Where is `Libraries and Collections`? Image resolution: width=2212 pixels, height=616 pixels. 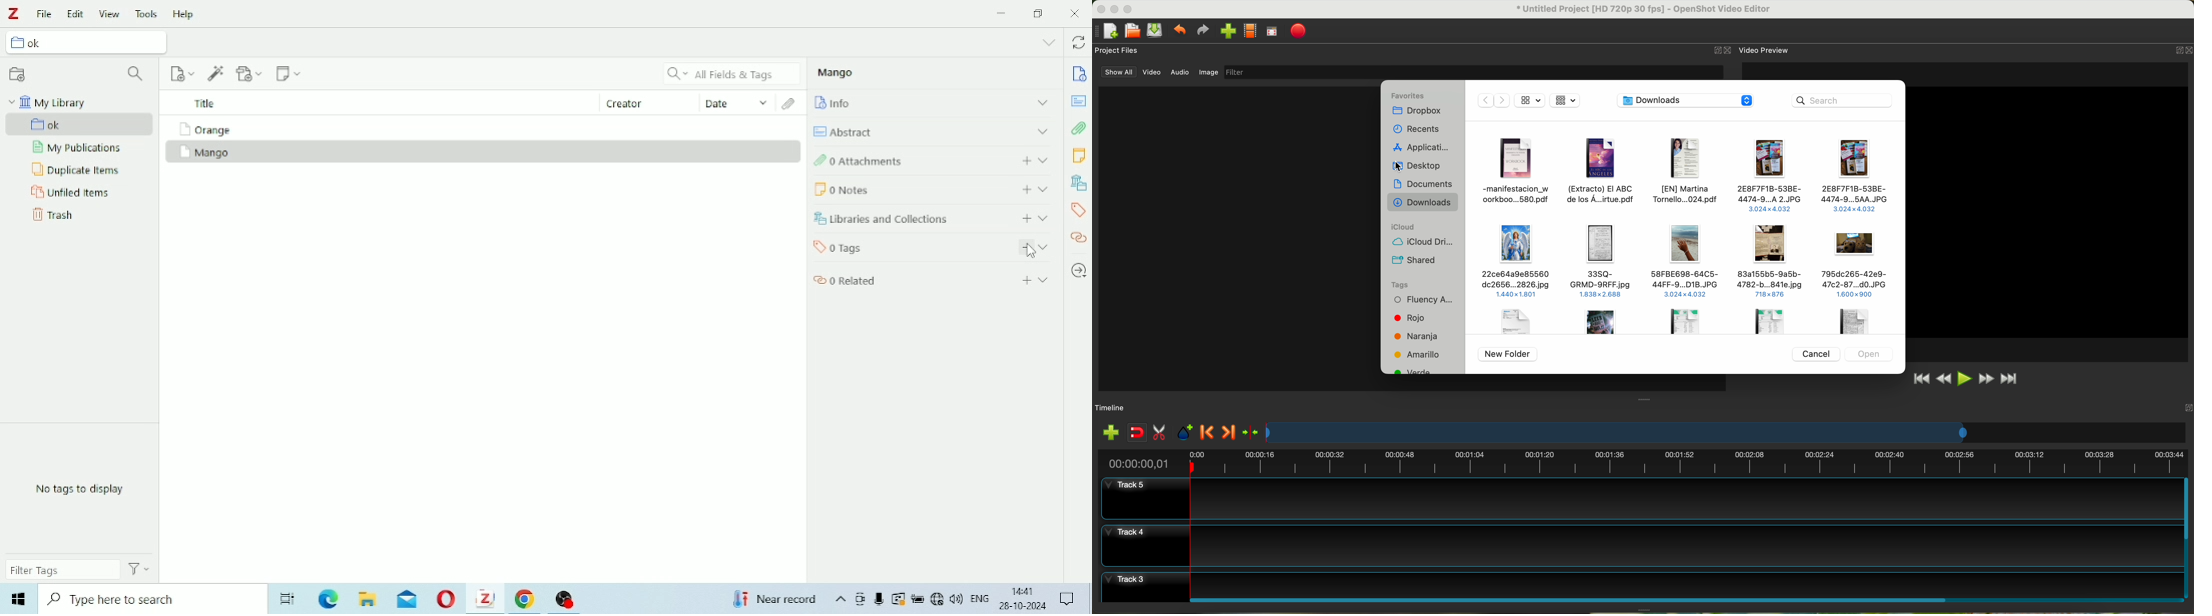 Libraries and Collections is located at coordinates (1078, 183).